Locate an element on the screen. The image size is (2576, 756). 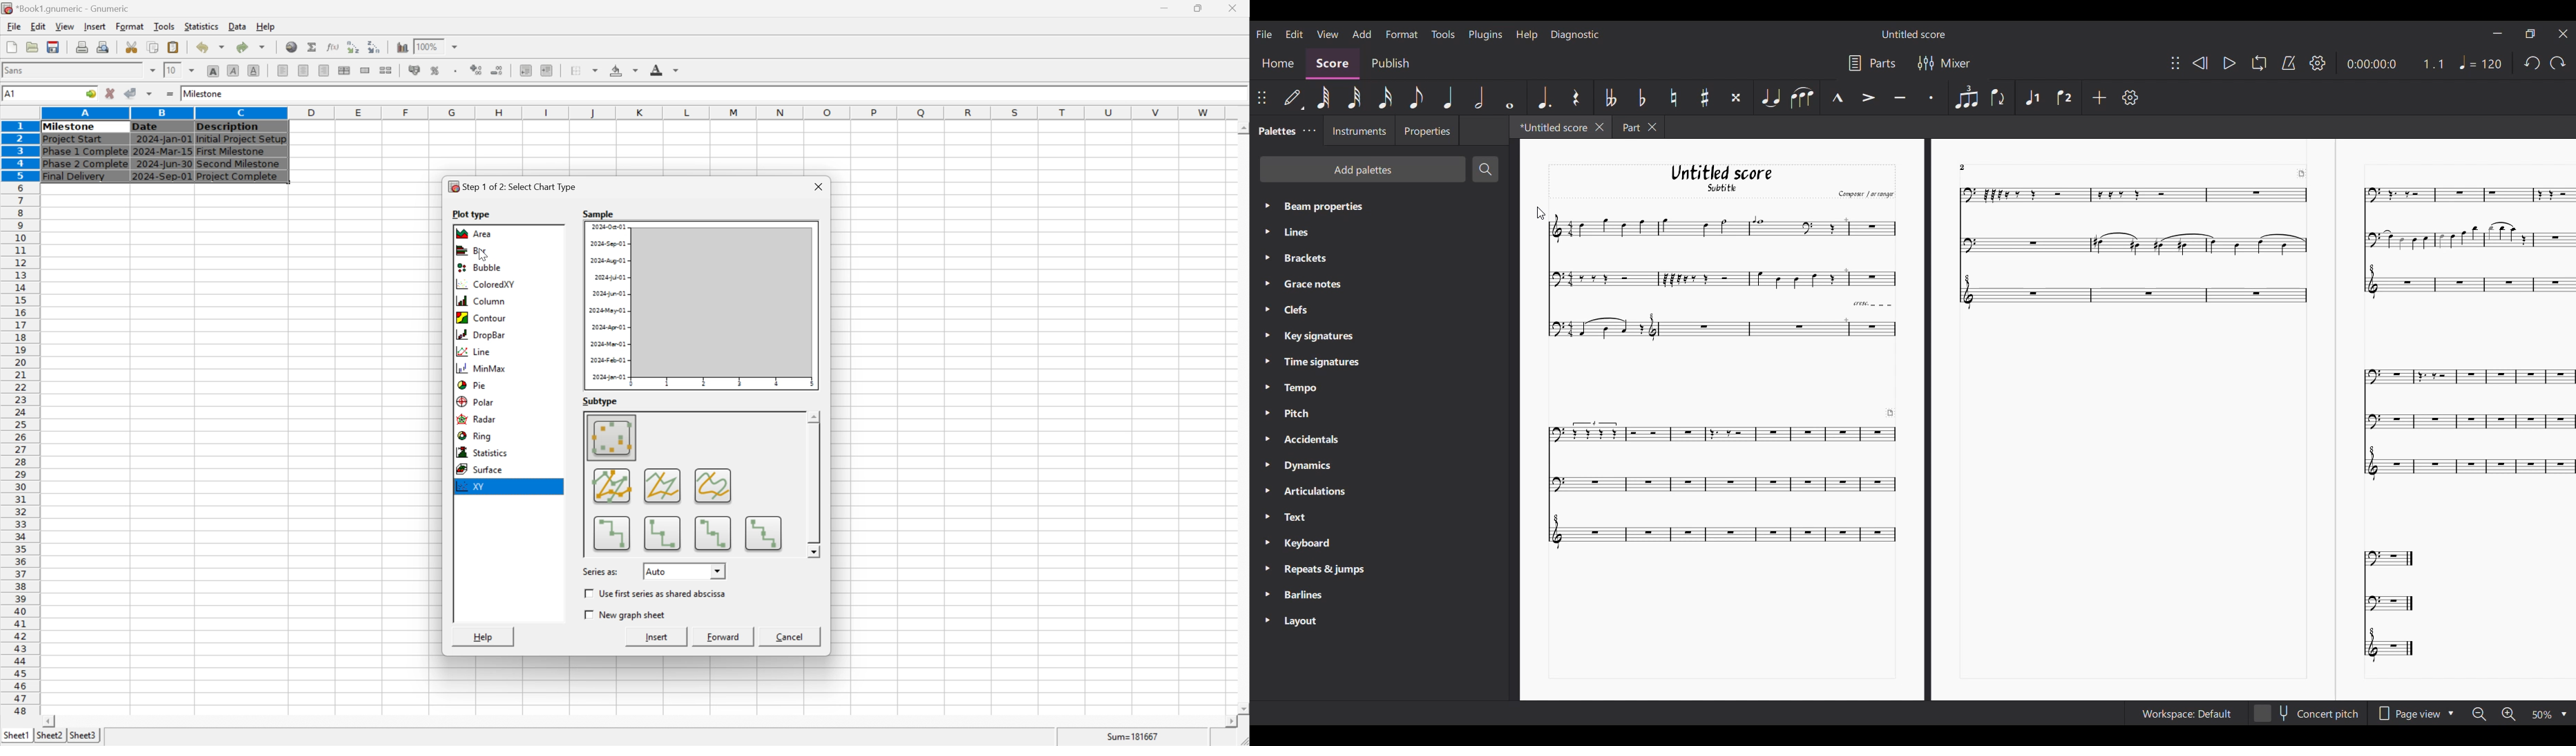
Application name is located at coordinates (67, 9).